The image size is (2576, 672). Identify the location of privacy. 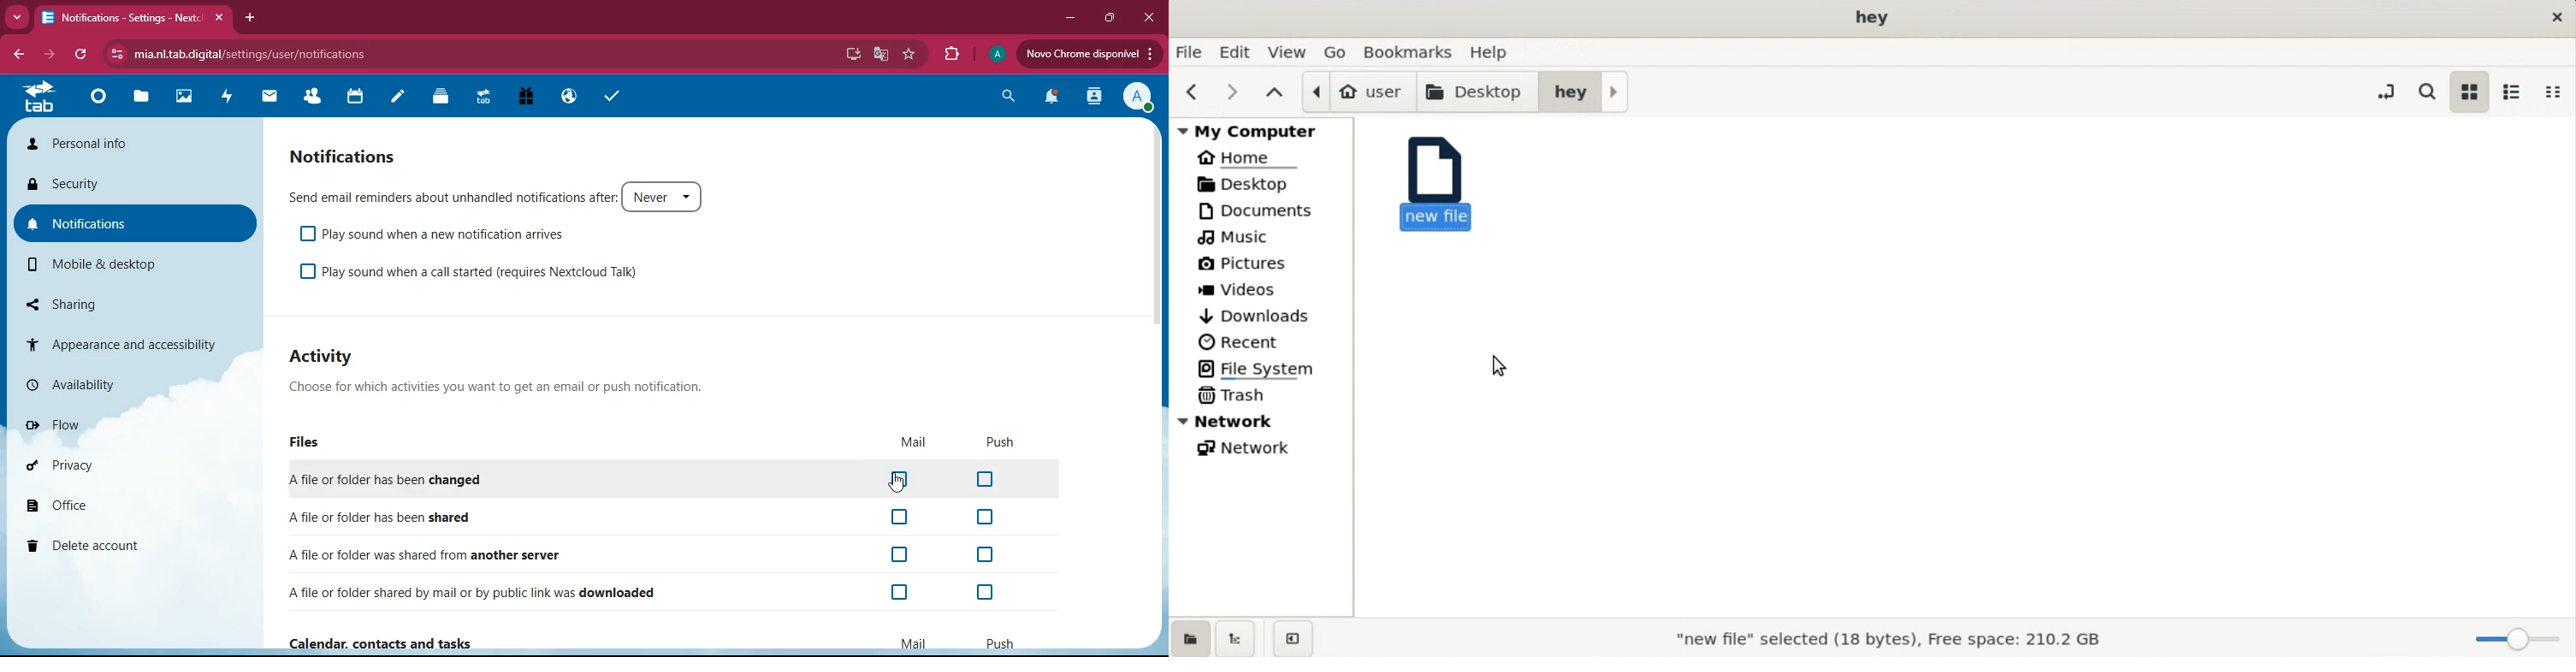
(102, 465).